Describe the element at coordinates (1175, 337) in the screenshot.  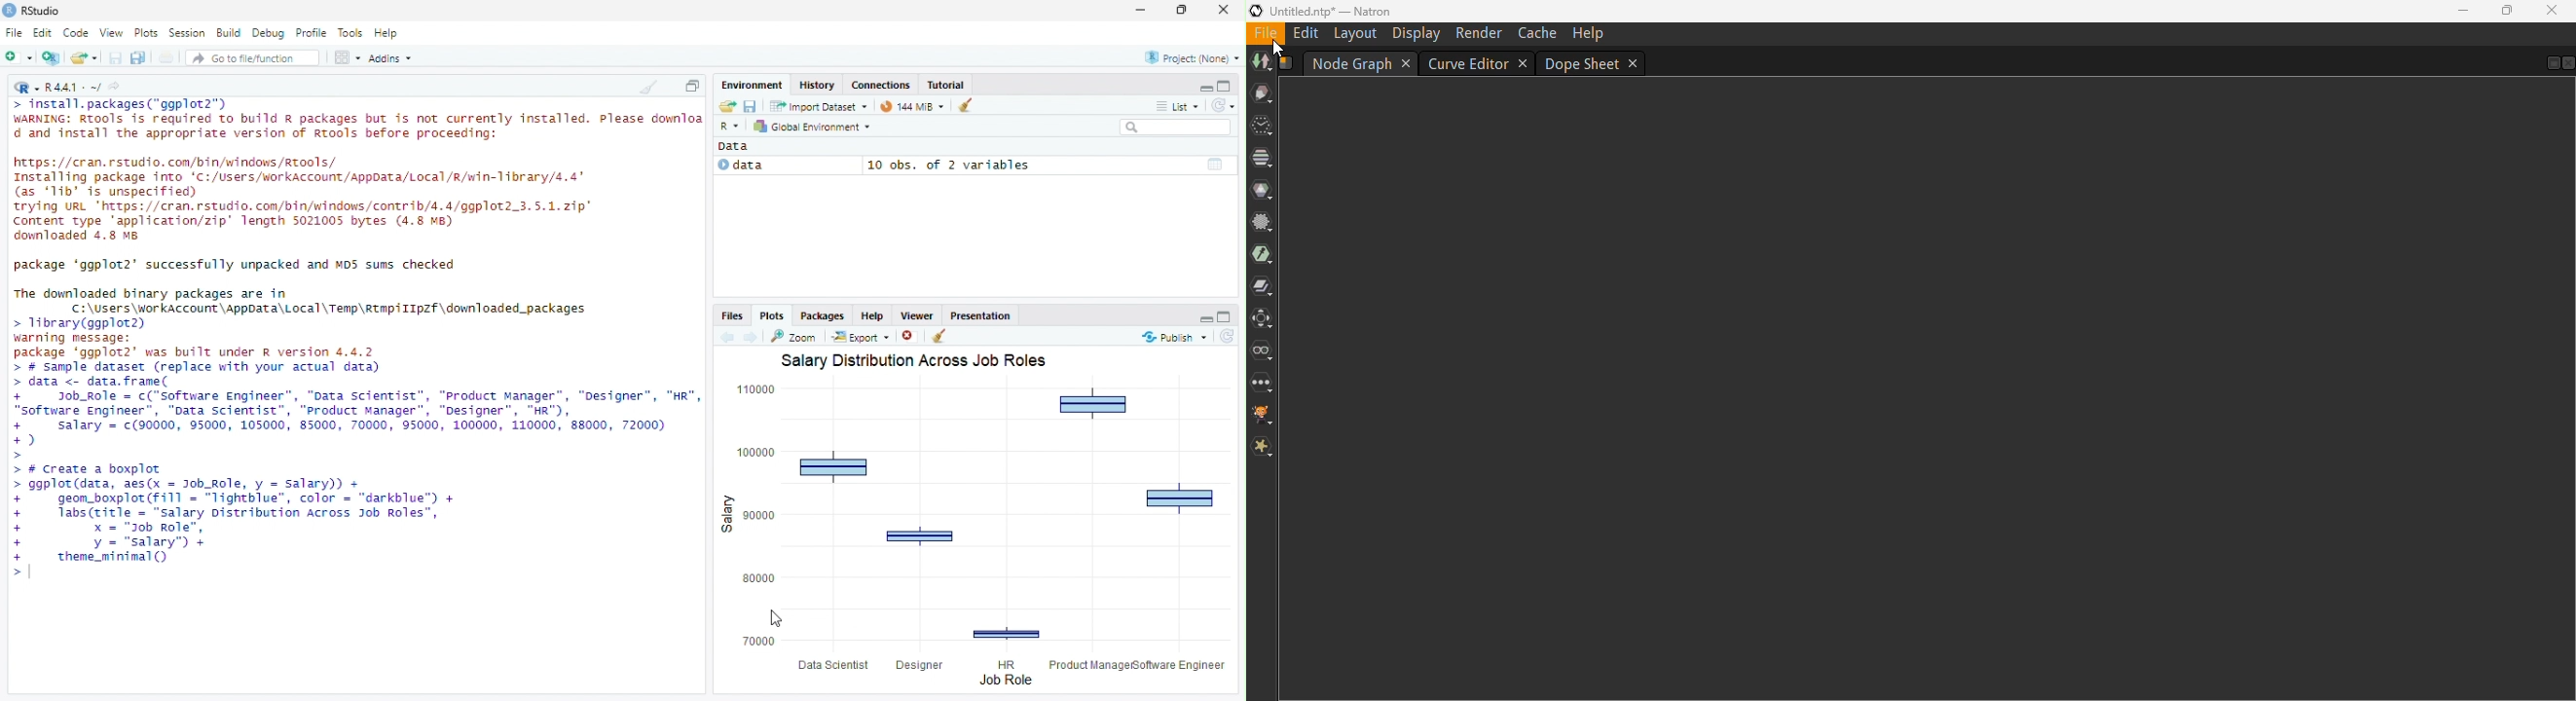
I see `publish` at that location.